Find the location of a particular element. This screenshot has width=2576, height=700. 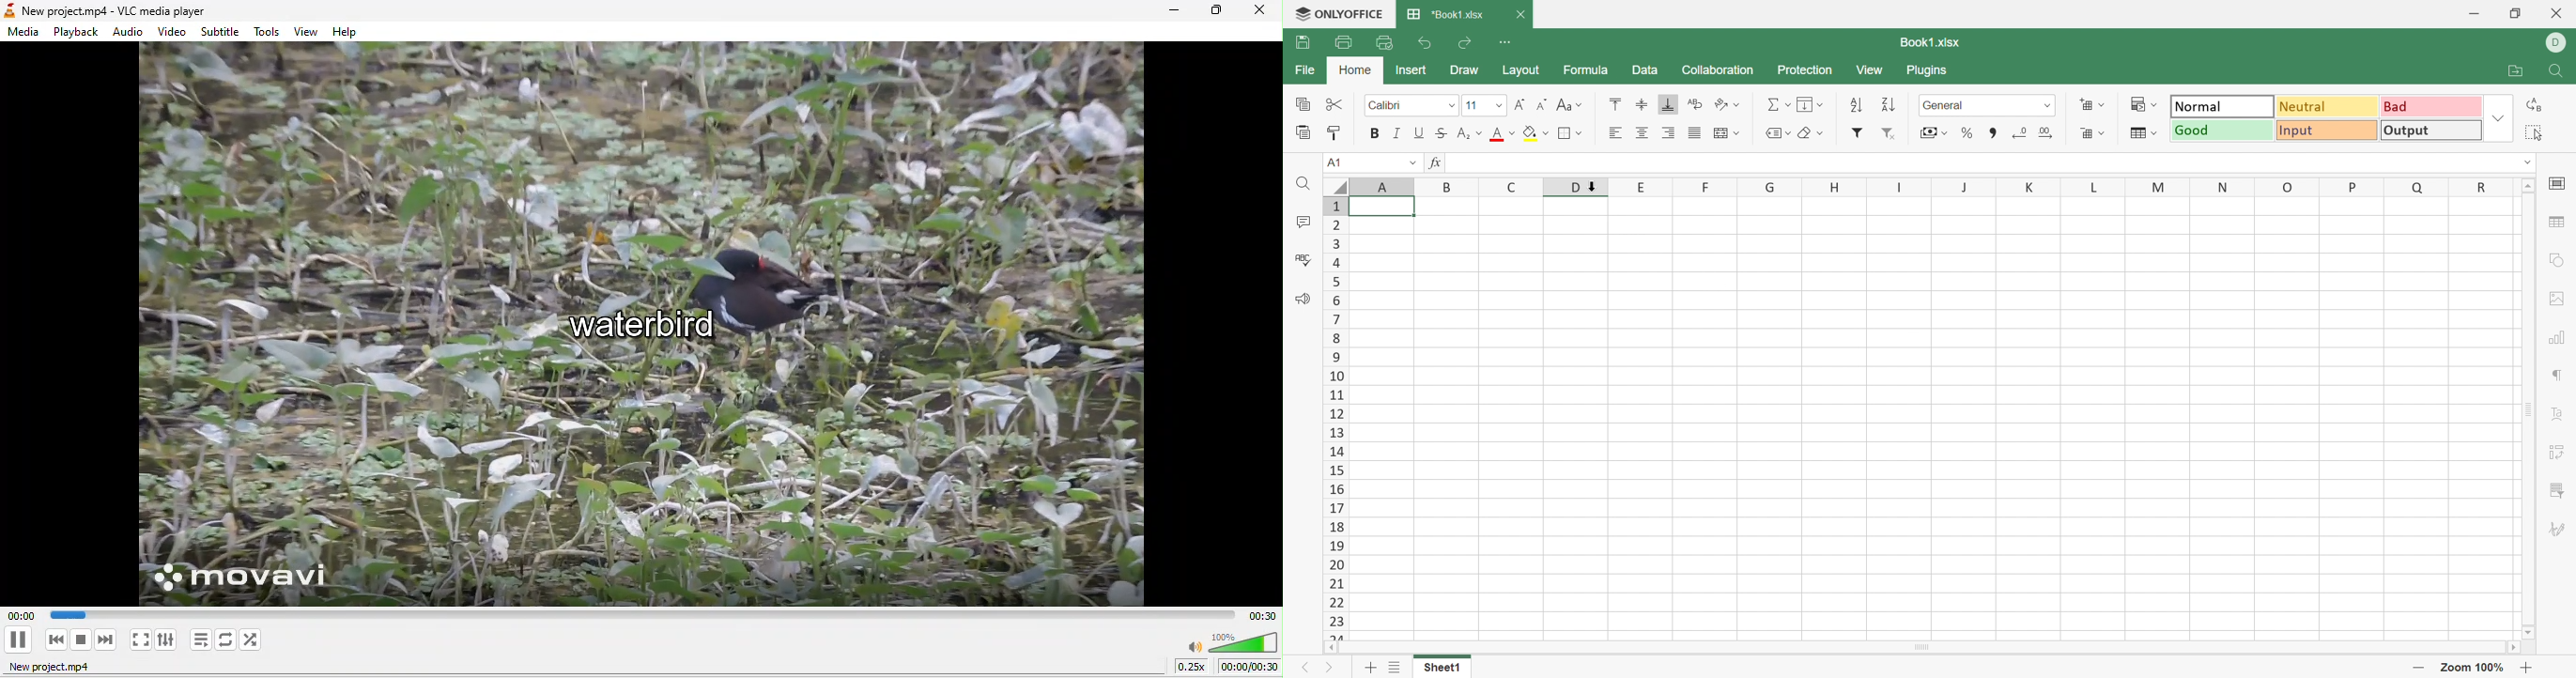

Table settings is located at coordinates (2560, 221).